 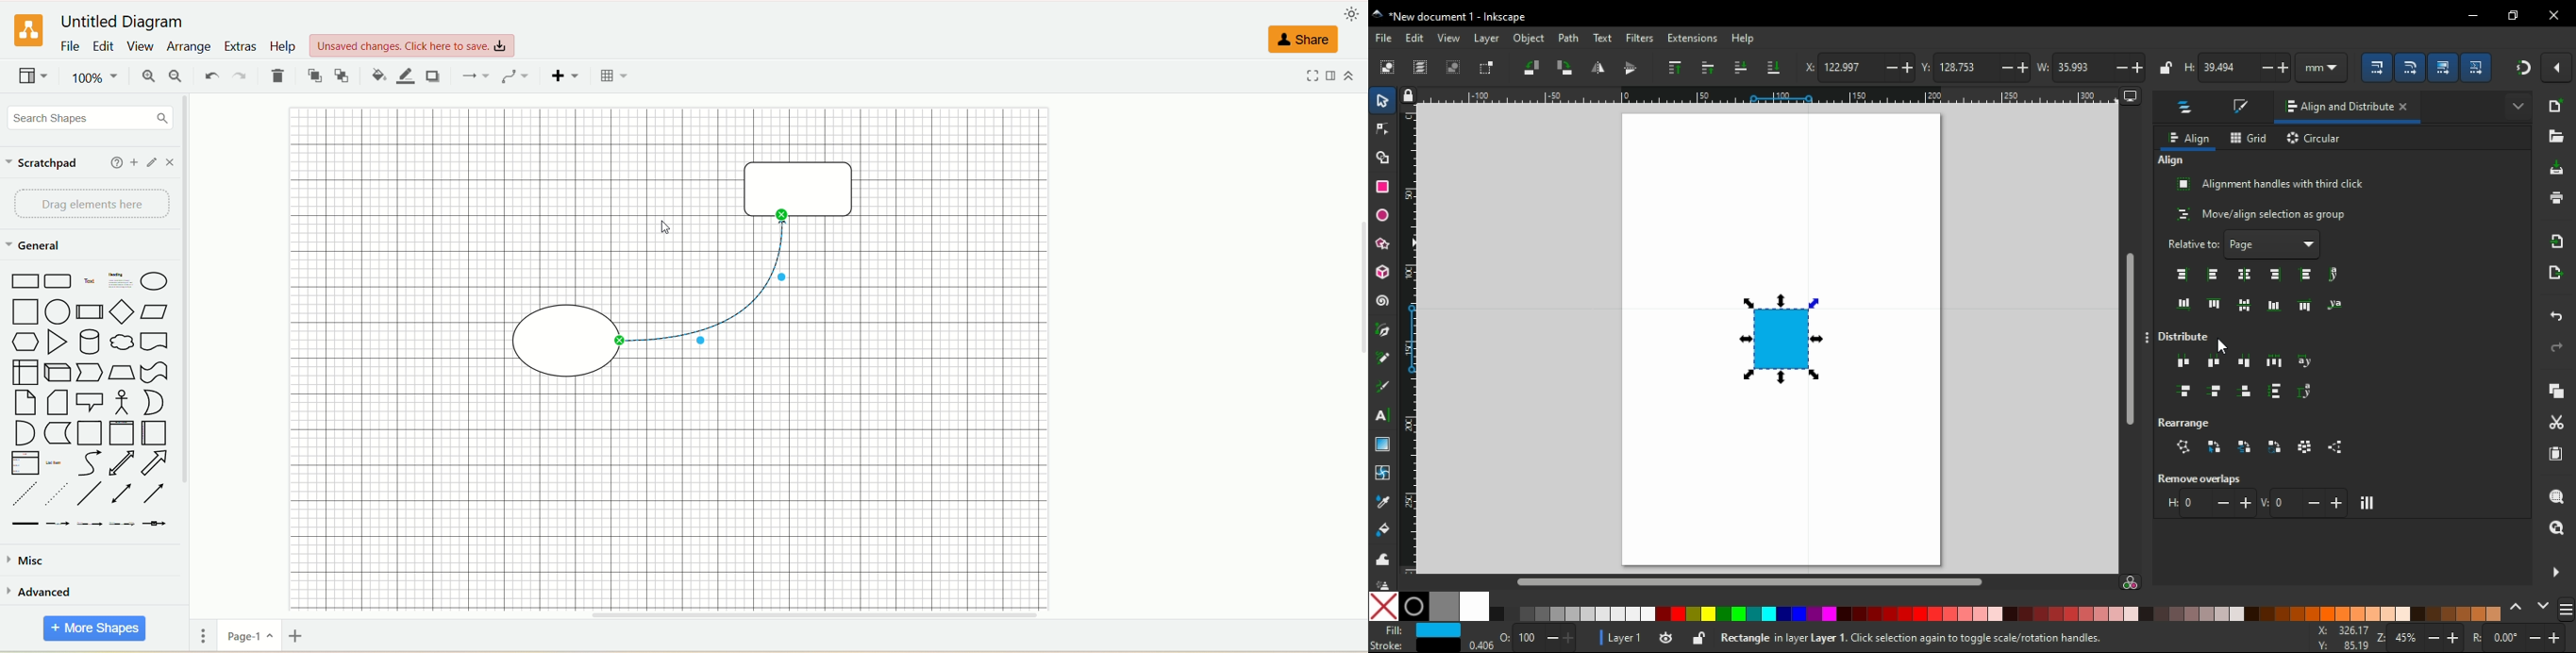 What do you see at coordinates (344, 76) in the screenshot?
I see `to back` at bounding box center [344, 76].